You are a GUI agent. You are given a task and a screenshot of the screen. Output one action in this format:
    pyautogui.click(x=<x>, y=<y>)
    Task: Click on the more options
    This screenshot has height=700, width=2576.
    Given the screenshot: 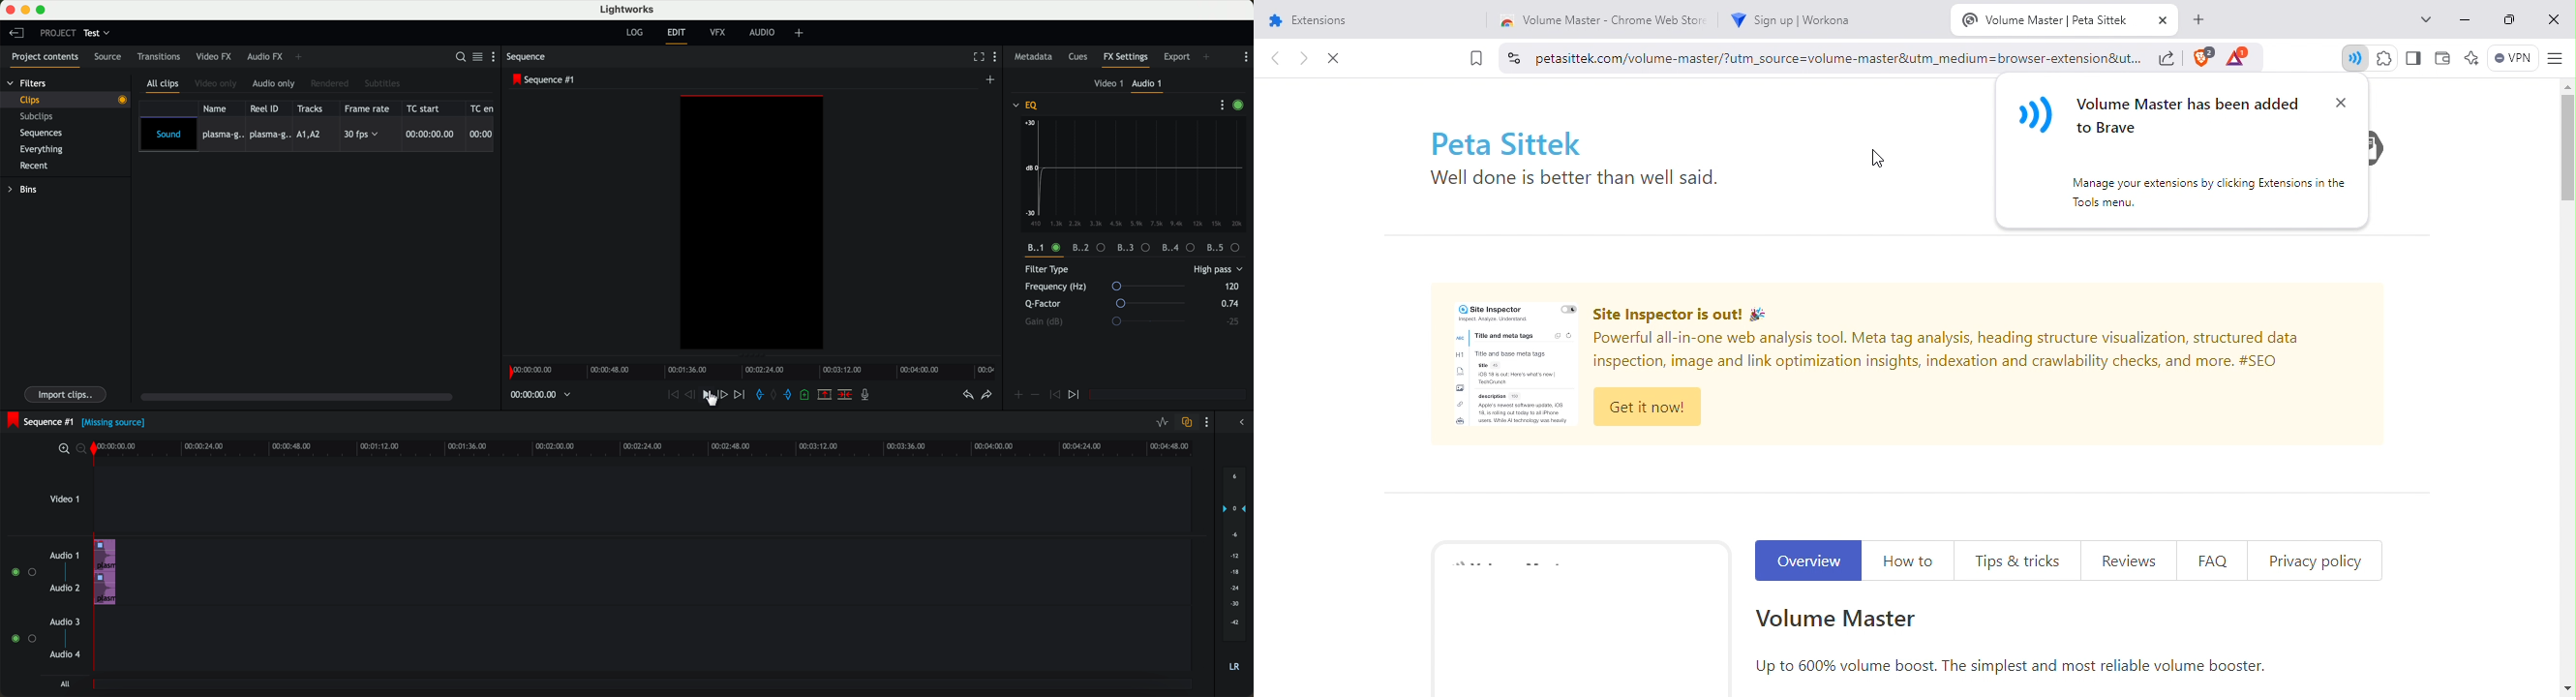 What is the action you would take?
    pyautogui.click(x=1218, y=105)
    